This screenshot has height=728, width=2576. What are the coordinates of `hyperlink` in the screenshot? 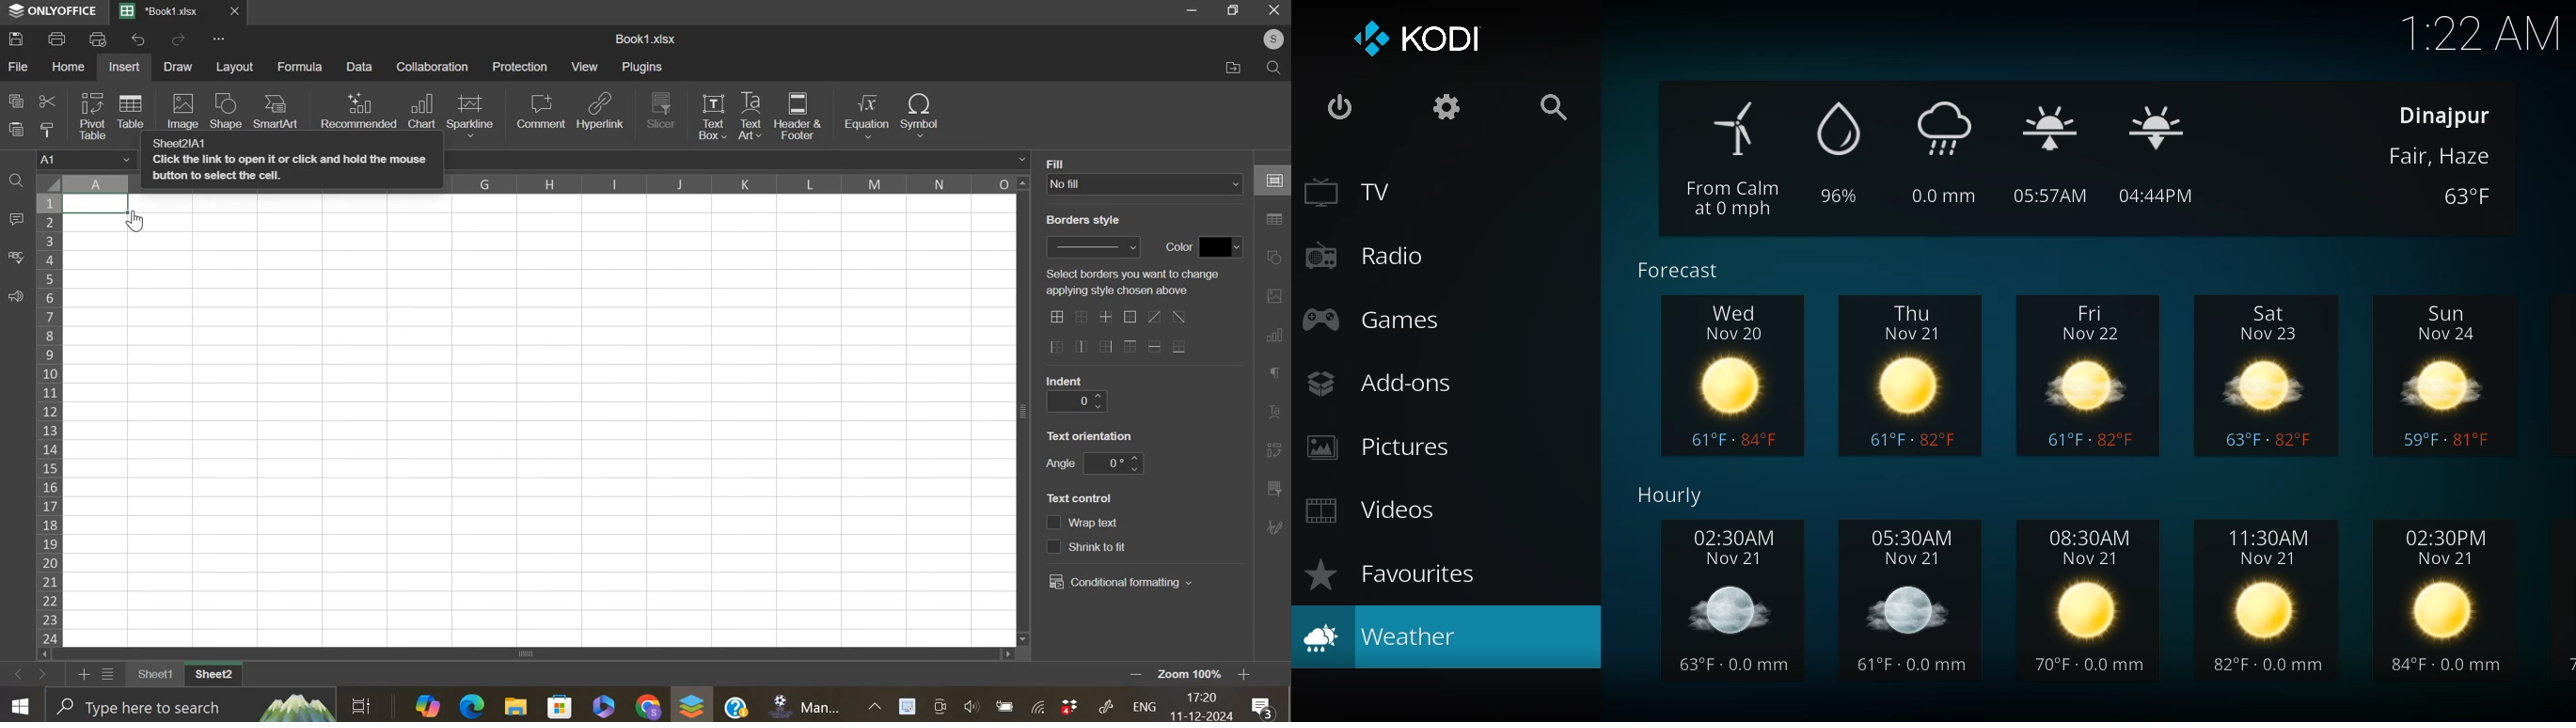 It's located at (601, 115).